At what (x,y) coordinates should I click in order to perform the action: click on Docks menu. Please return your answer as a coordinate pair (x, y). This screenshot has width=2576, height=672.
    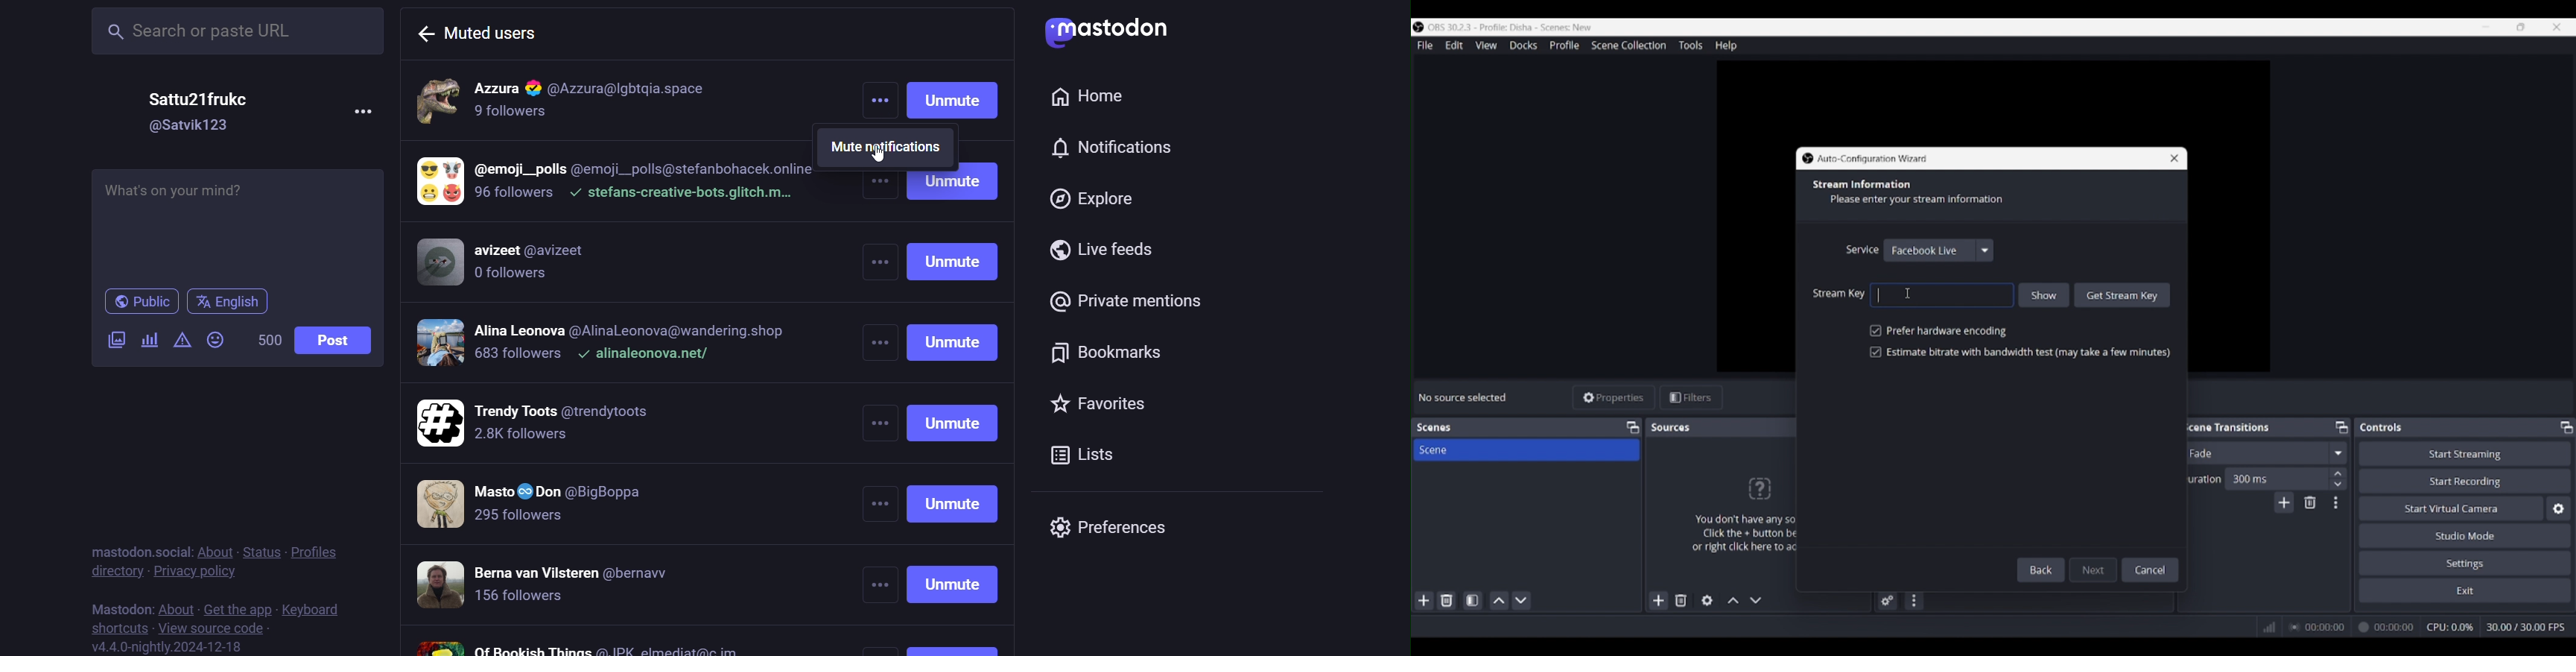
    Looking at the image, I should click on (1523, 46).